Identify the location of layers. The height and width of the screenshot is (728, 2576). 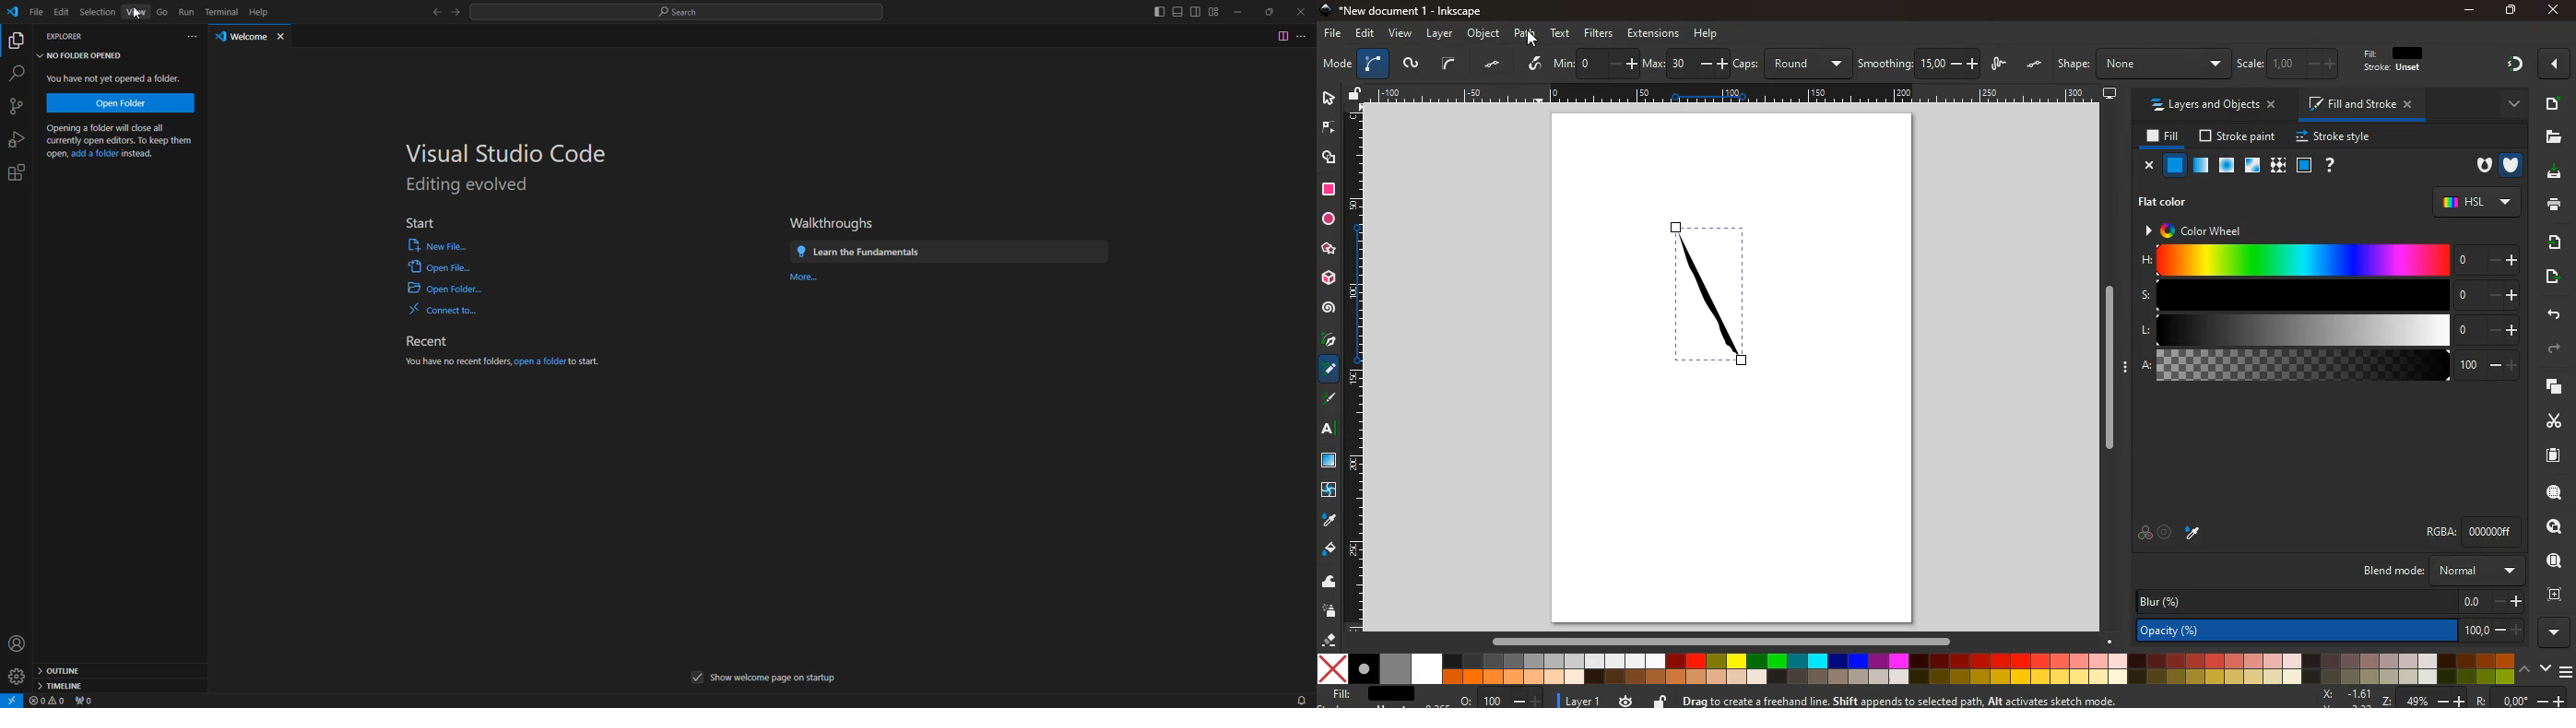
(2547, 386).